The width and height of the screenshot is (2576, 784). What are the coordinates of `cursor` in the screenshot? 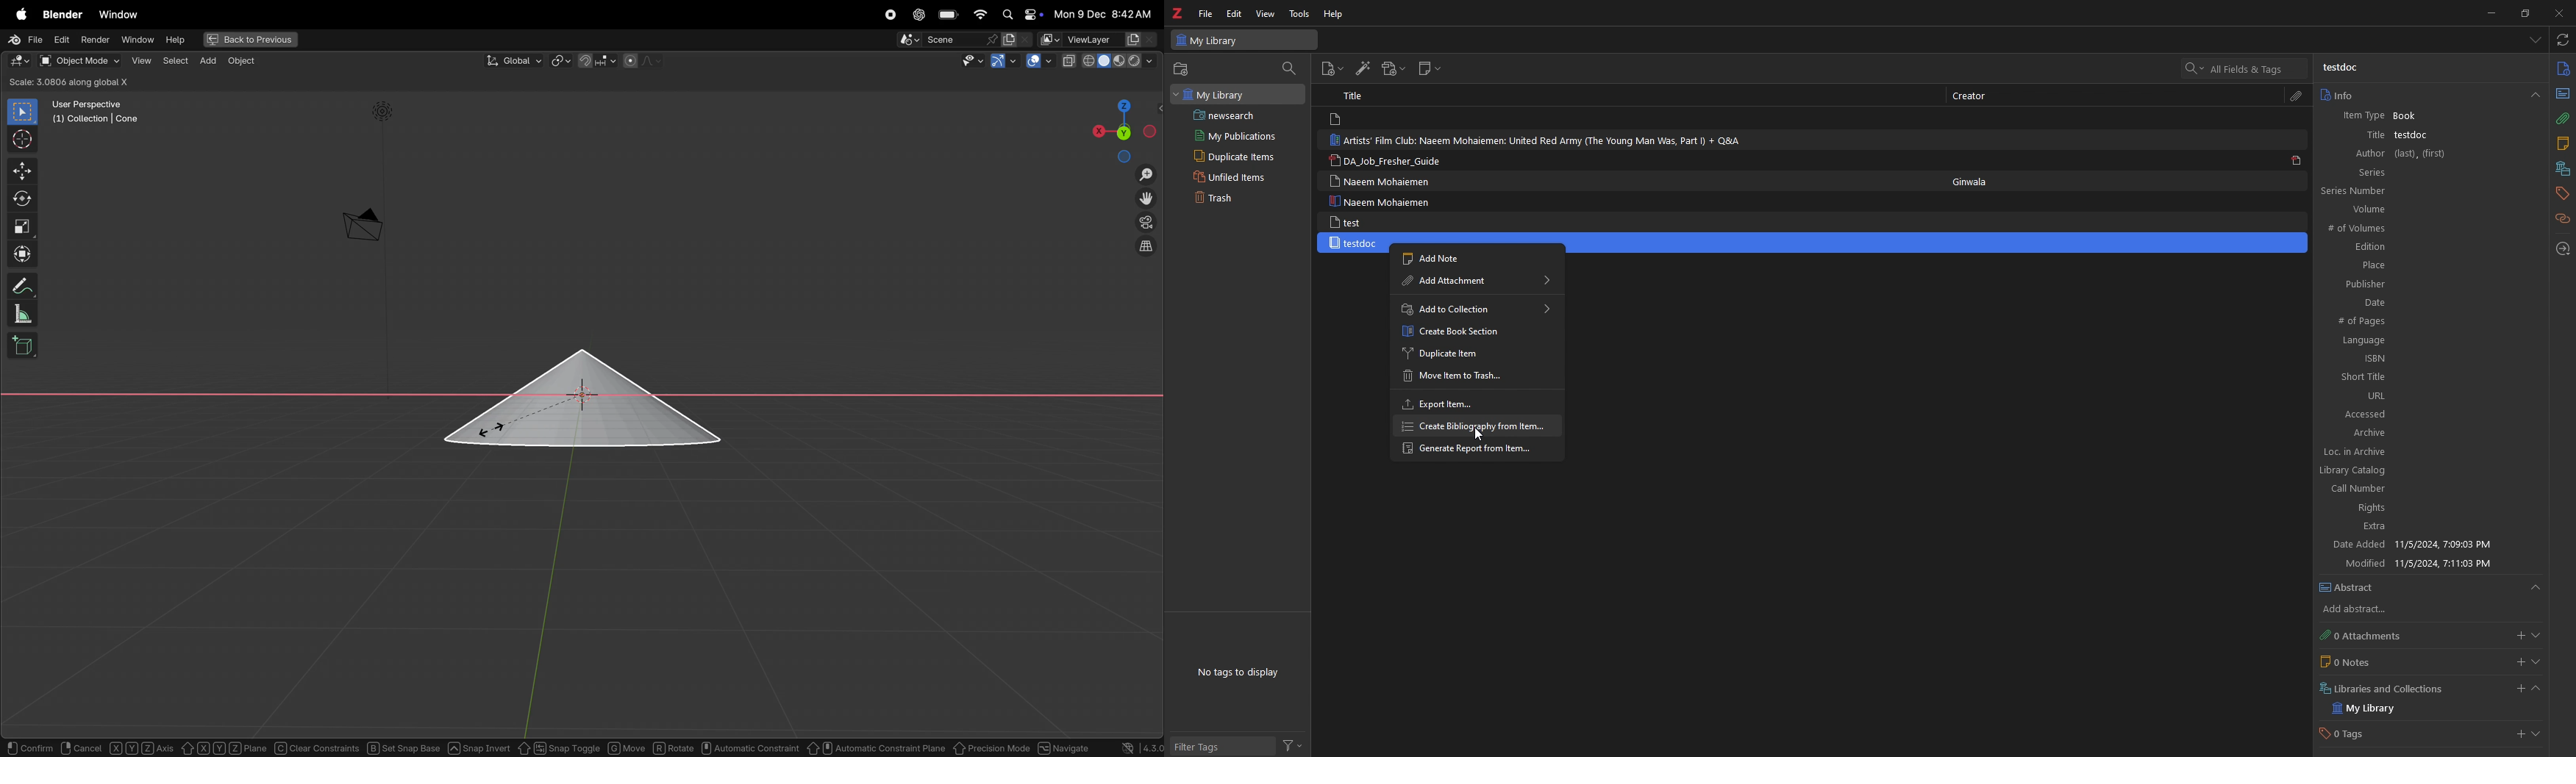 It's located at (19, 139).